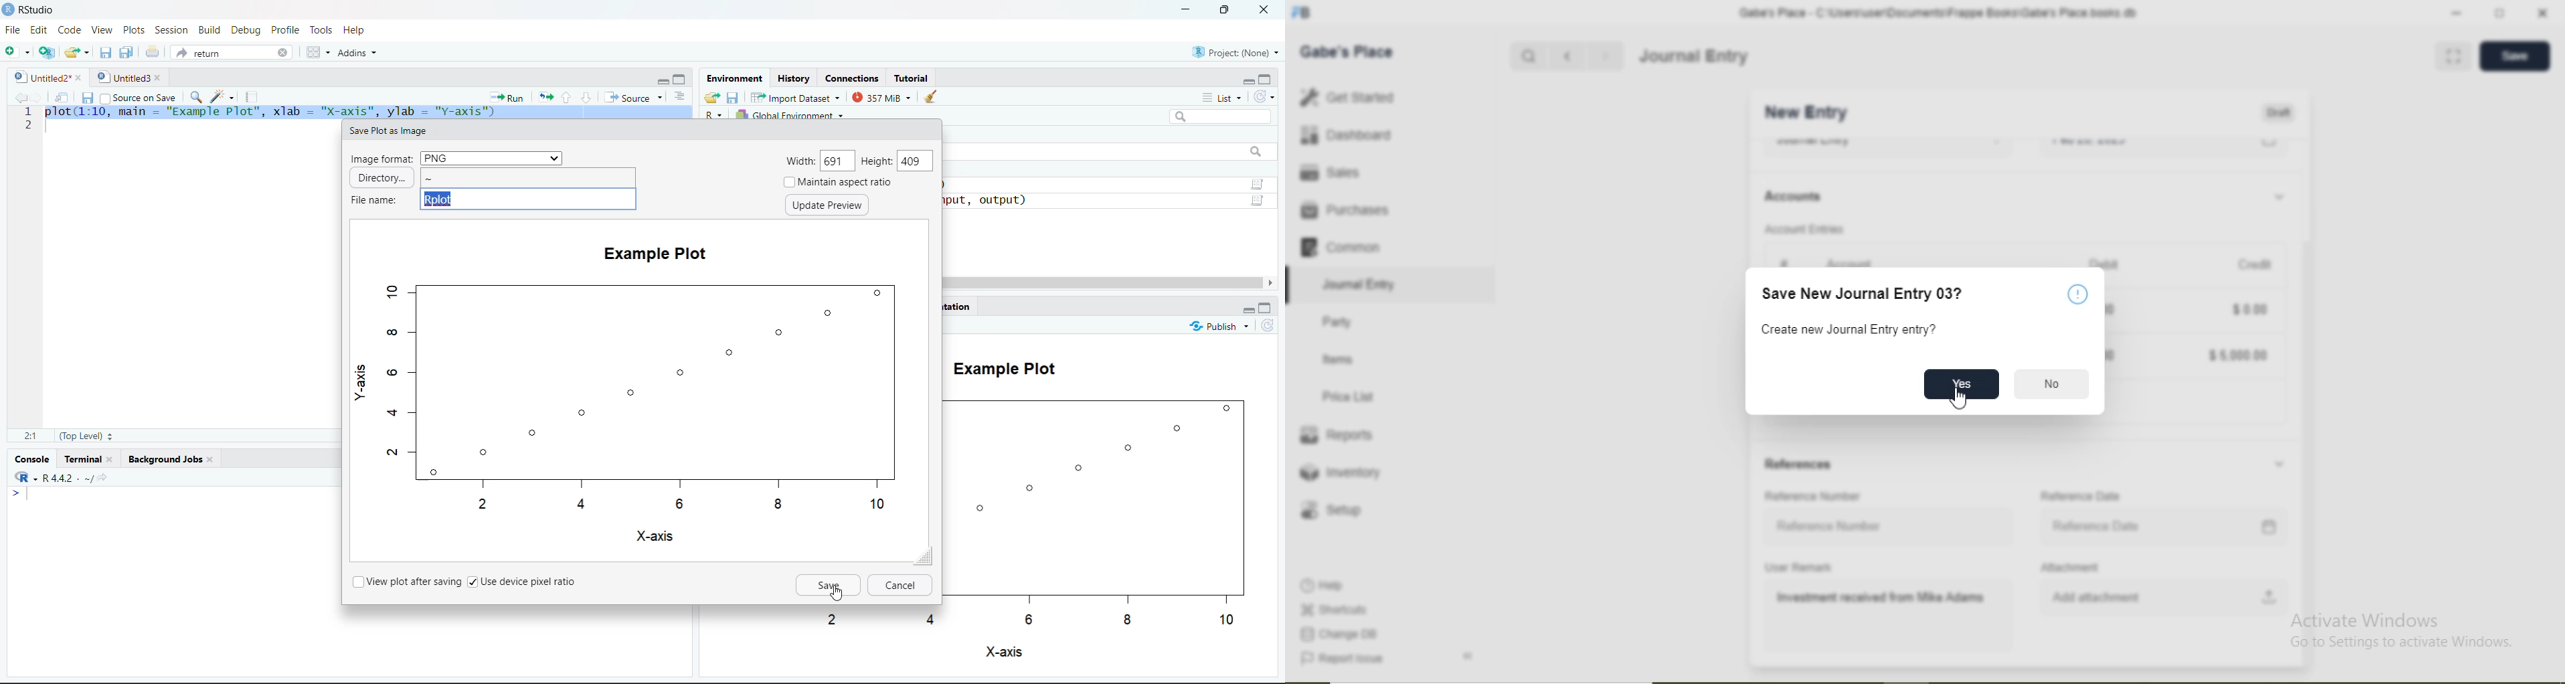 This screenshot has height=700, width=2576. What do you see at coordinates (853, 78) in the screenshot?
I see `Coordinates` at bounding box center [853, 78].